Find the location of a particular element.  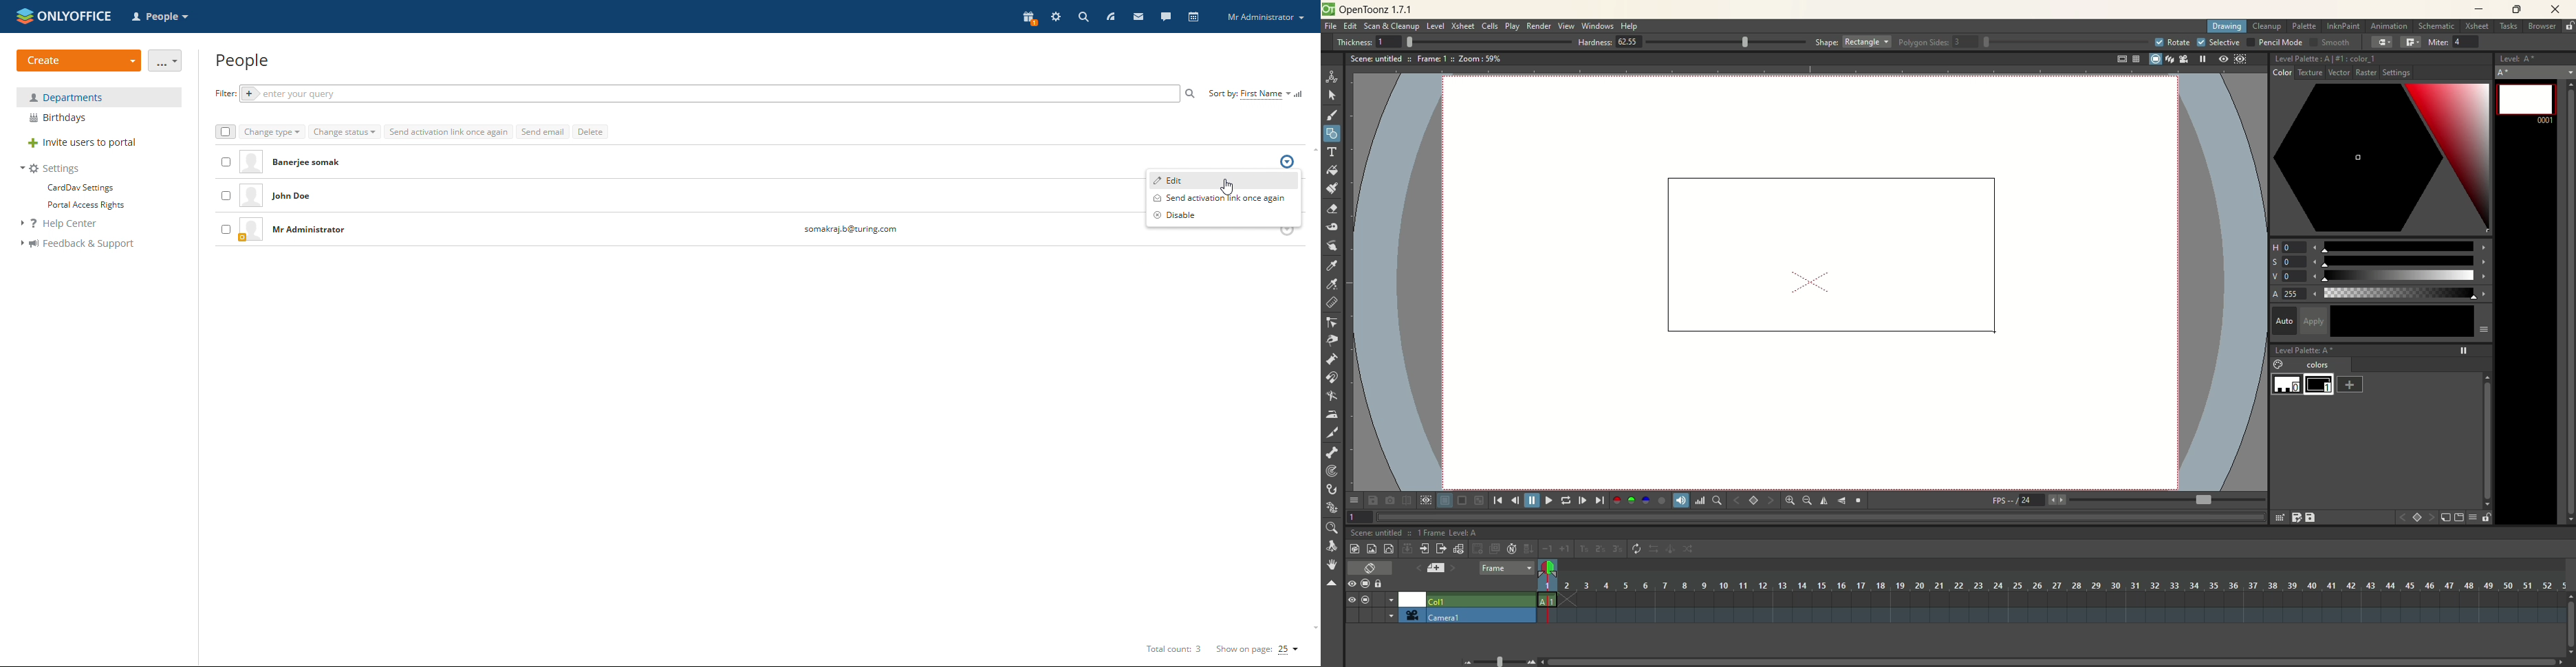

profile picture is located at coordinates (251, 197).